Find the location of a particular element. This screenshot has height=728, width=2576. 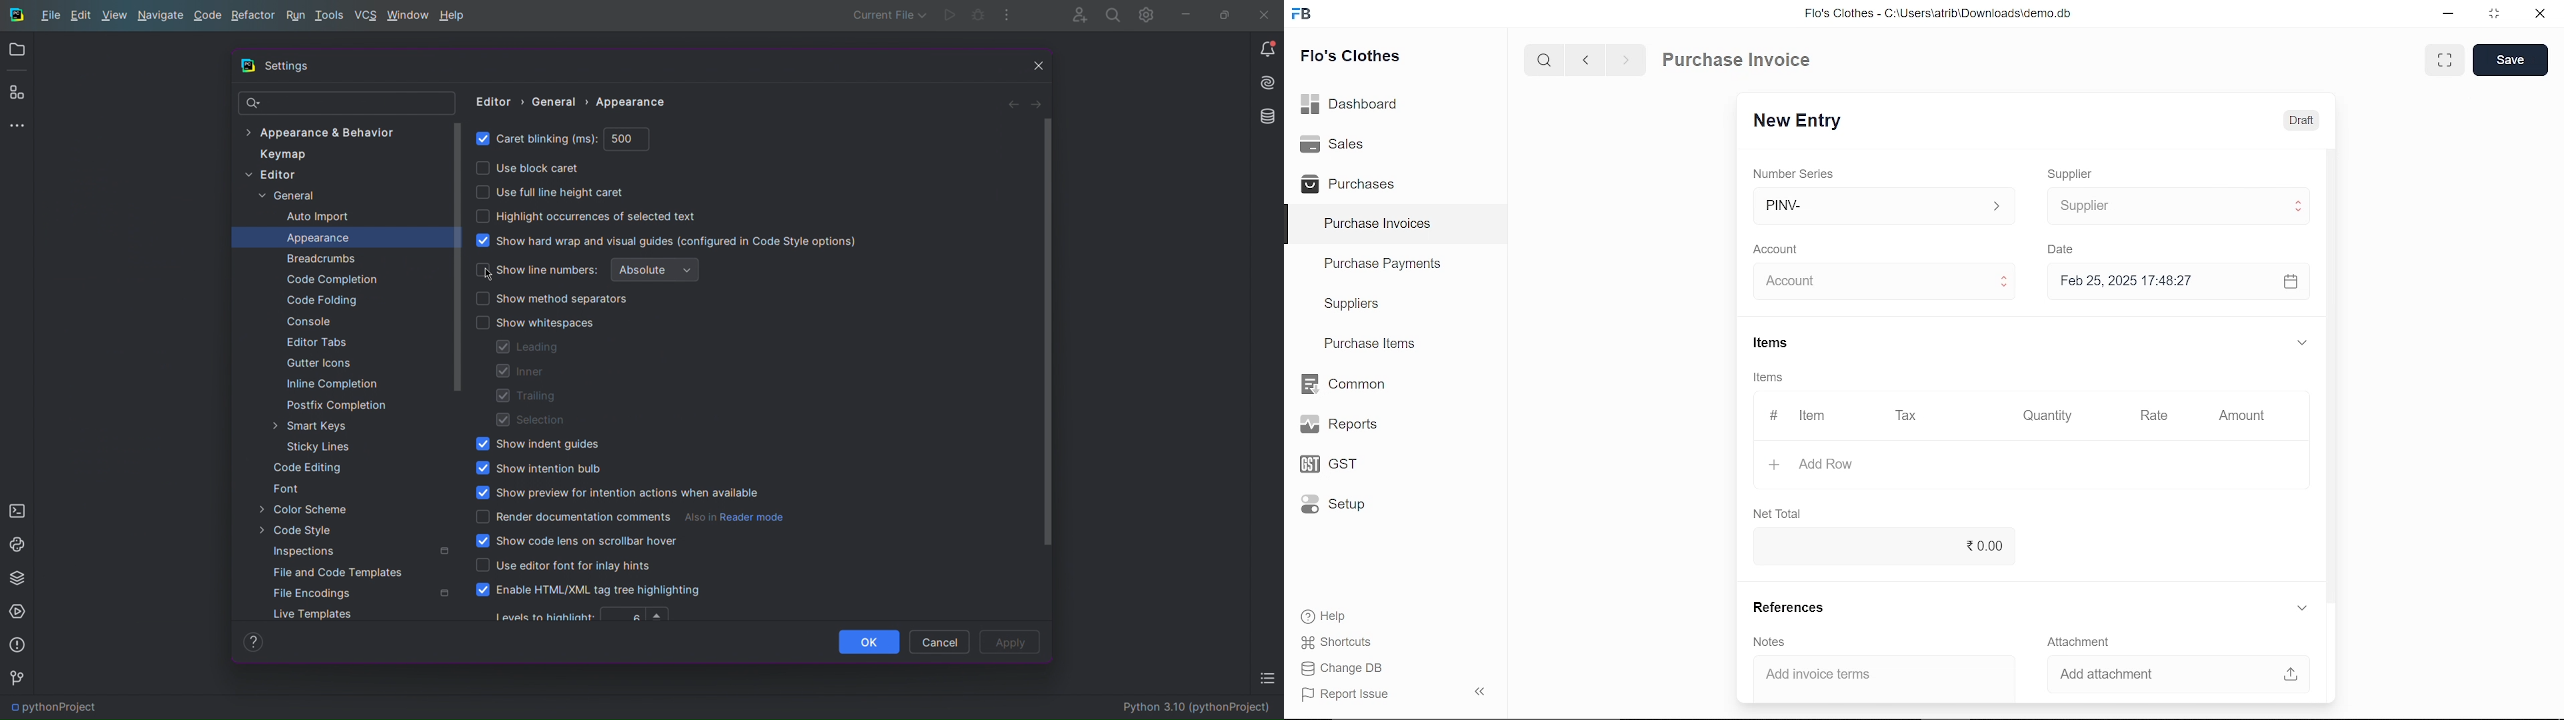

Amount is located at coordinates (2240, 414).